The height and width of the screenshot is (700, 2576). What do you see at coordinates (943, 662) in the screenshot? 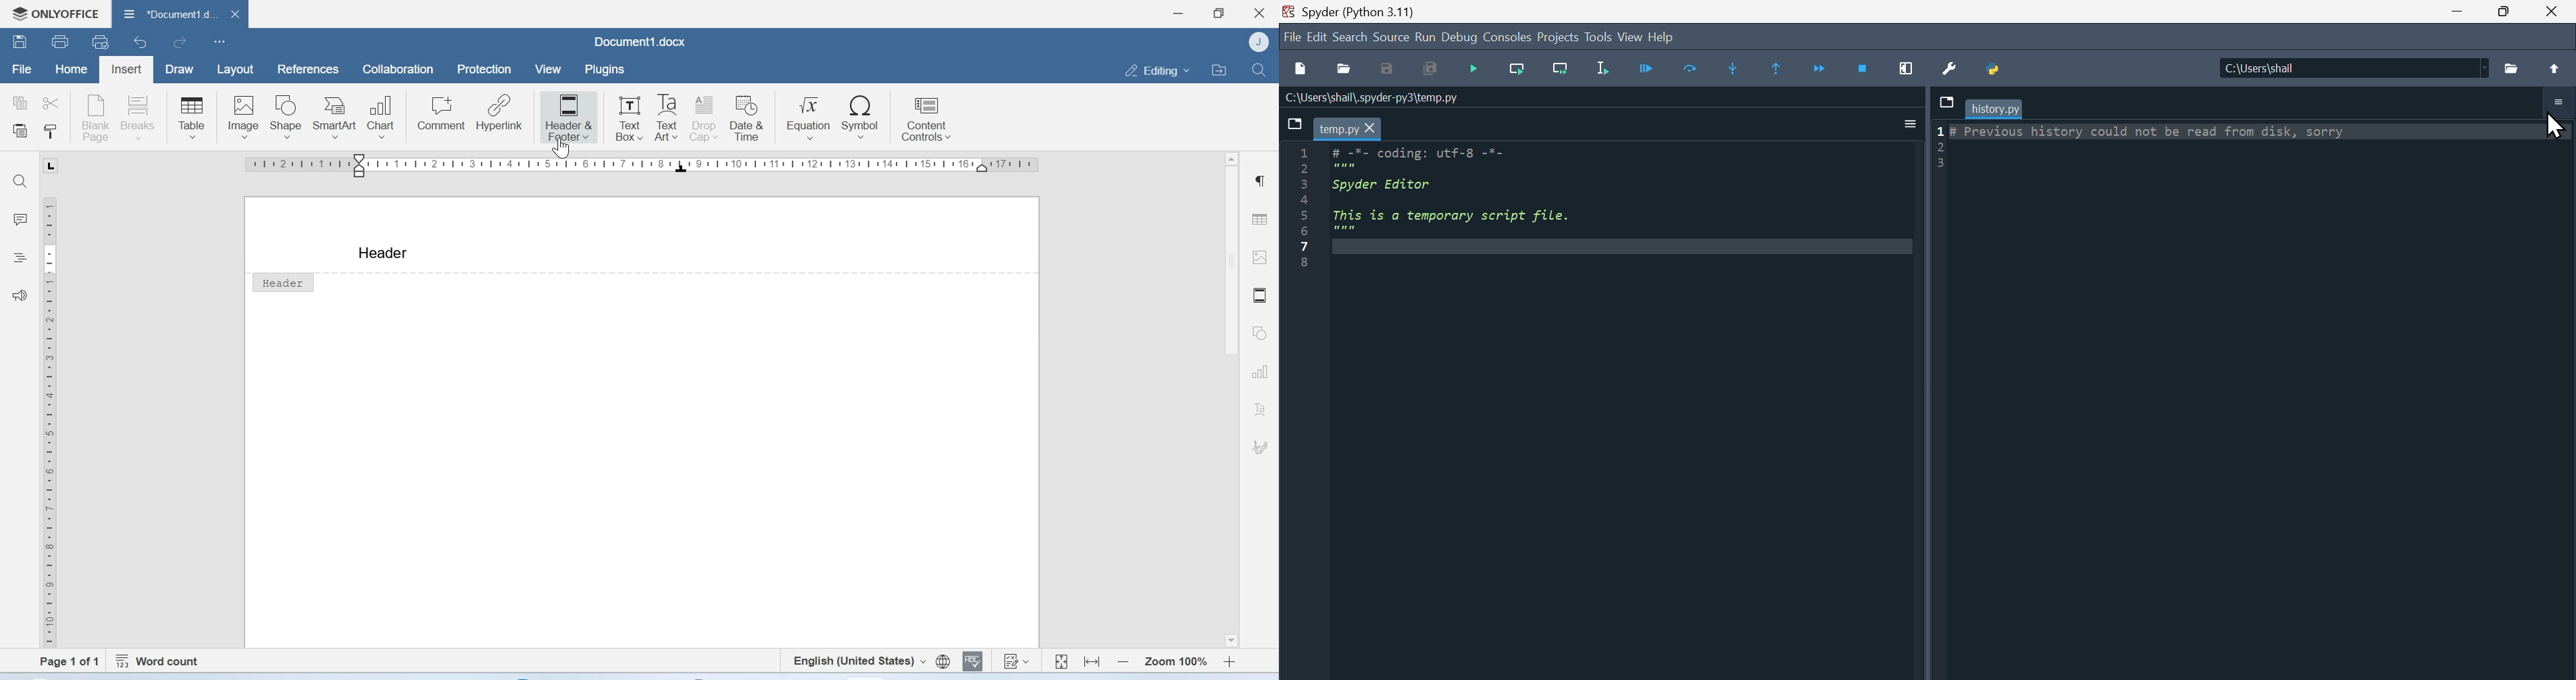
I see `Set document language` at bounding box center [943, 662].